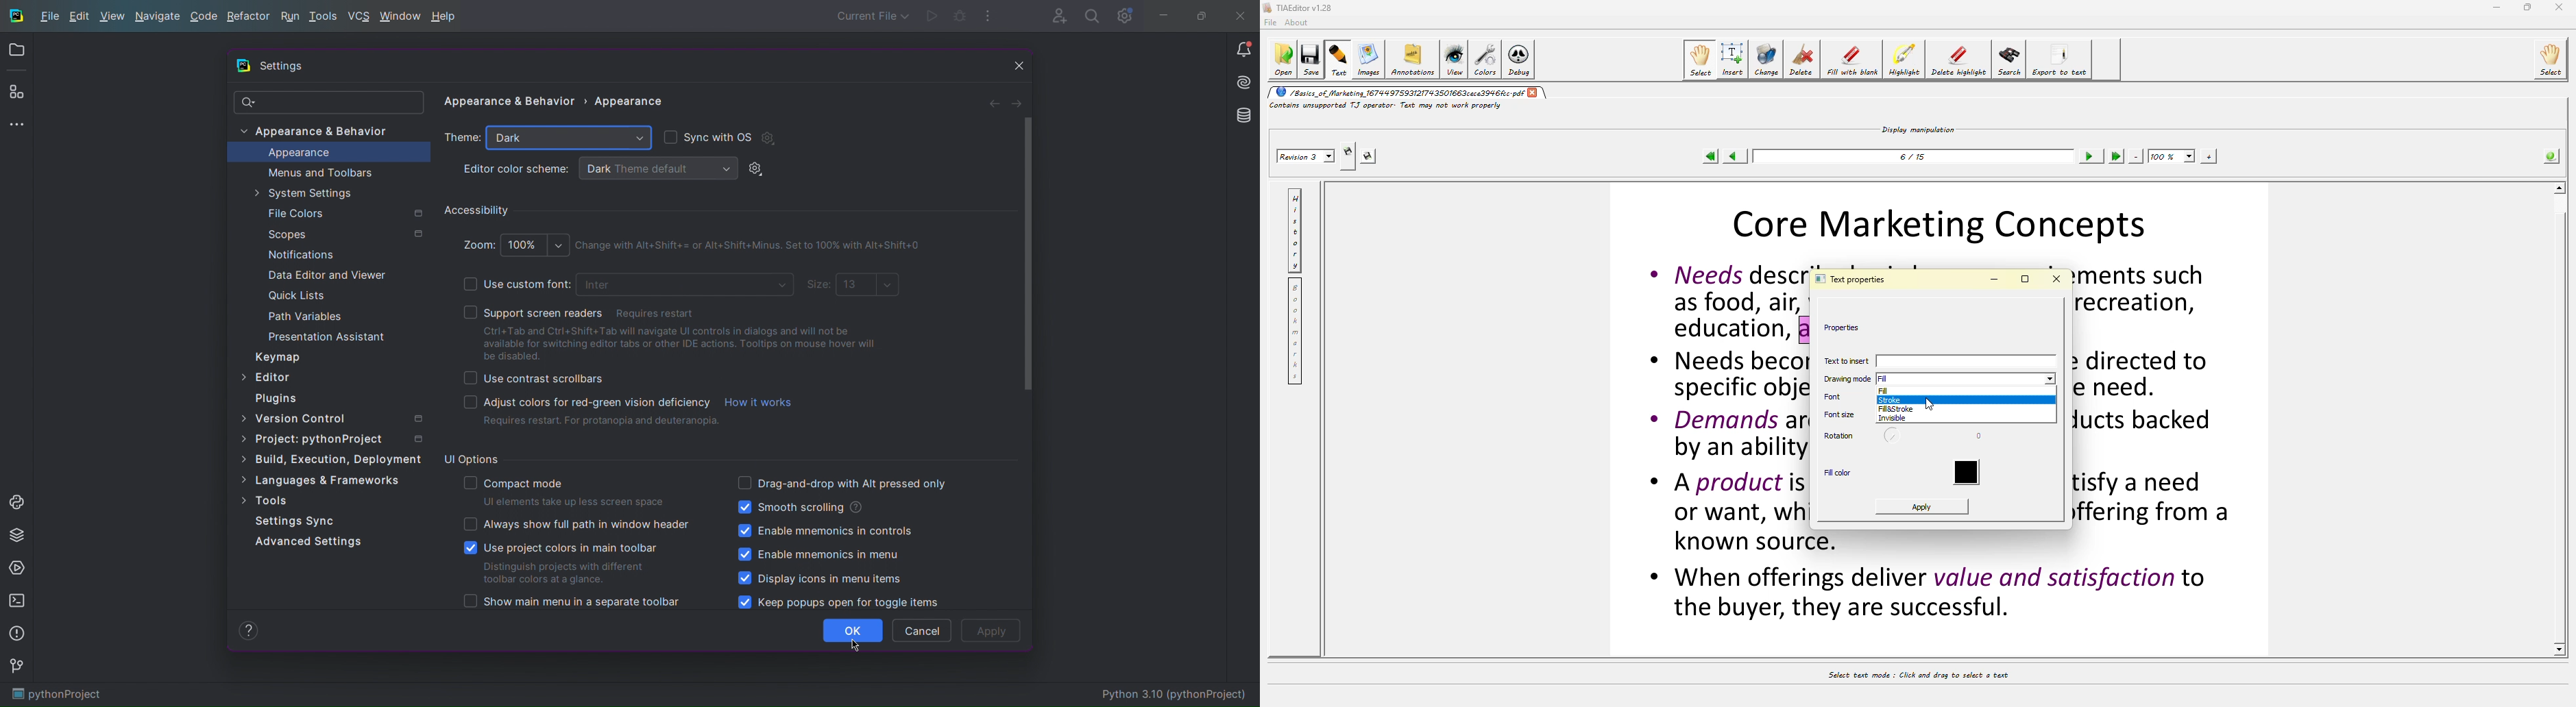 This screenshot has height=728, width=2576. What do you see at coordinates (320, 481) in the screenshot?
I see `Language & Frameworks` at bounding box center [320, 481].